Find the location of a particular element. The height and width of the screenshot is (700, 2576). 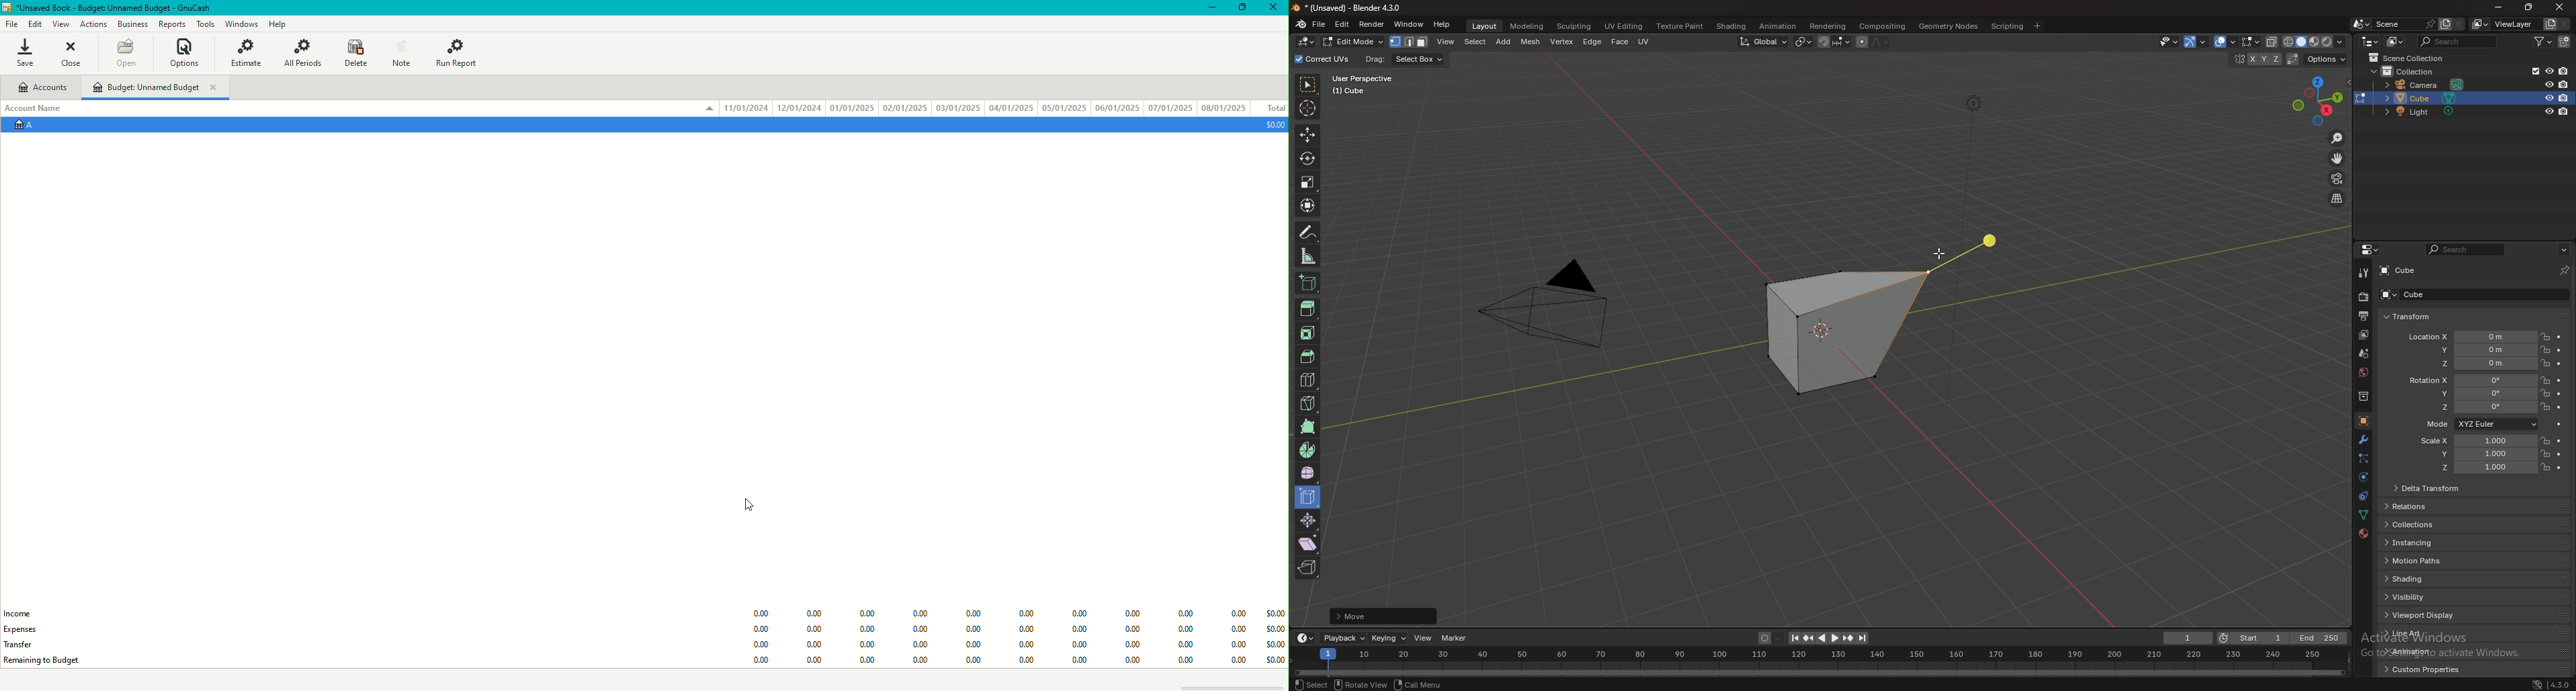

add workspace is located at coordinates (2038, 26).